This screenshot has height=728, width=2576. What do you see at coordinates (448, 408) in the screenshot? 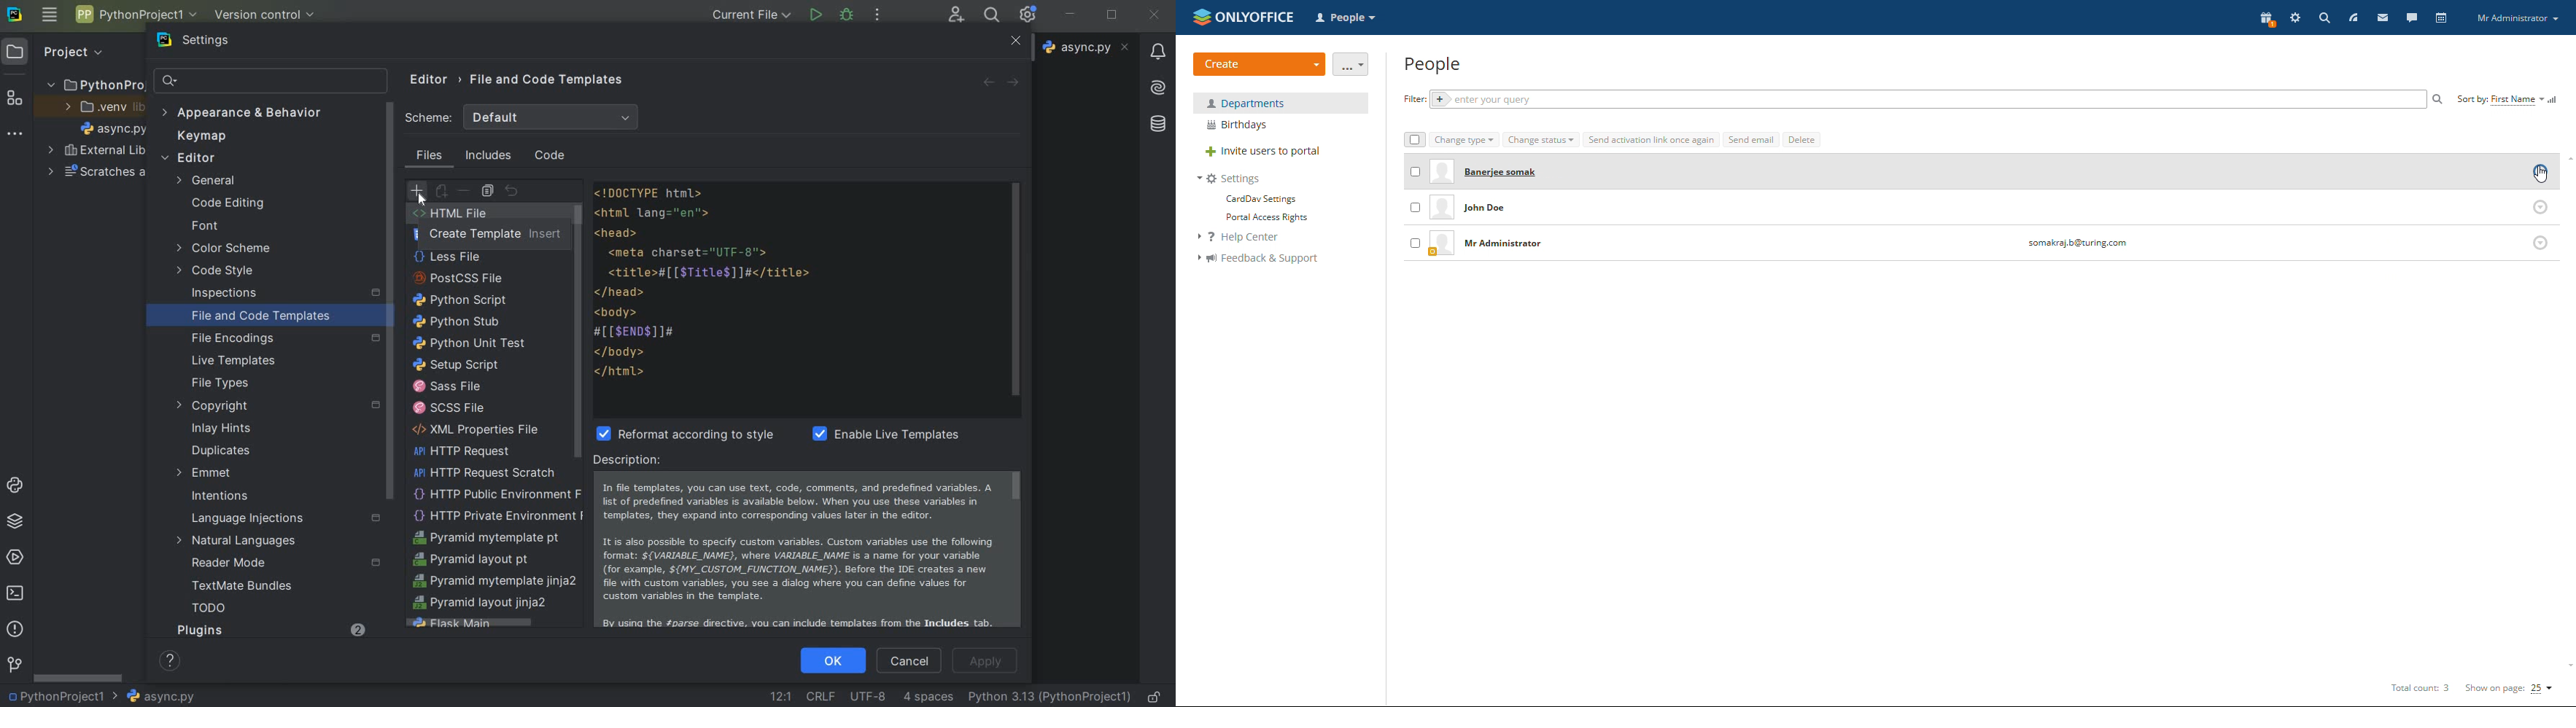
I see `scss file` at bounding box center [448, 408].